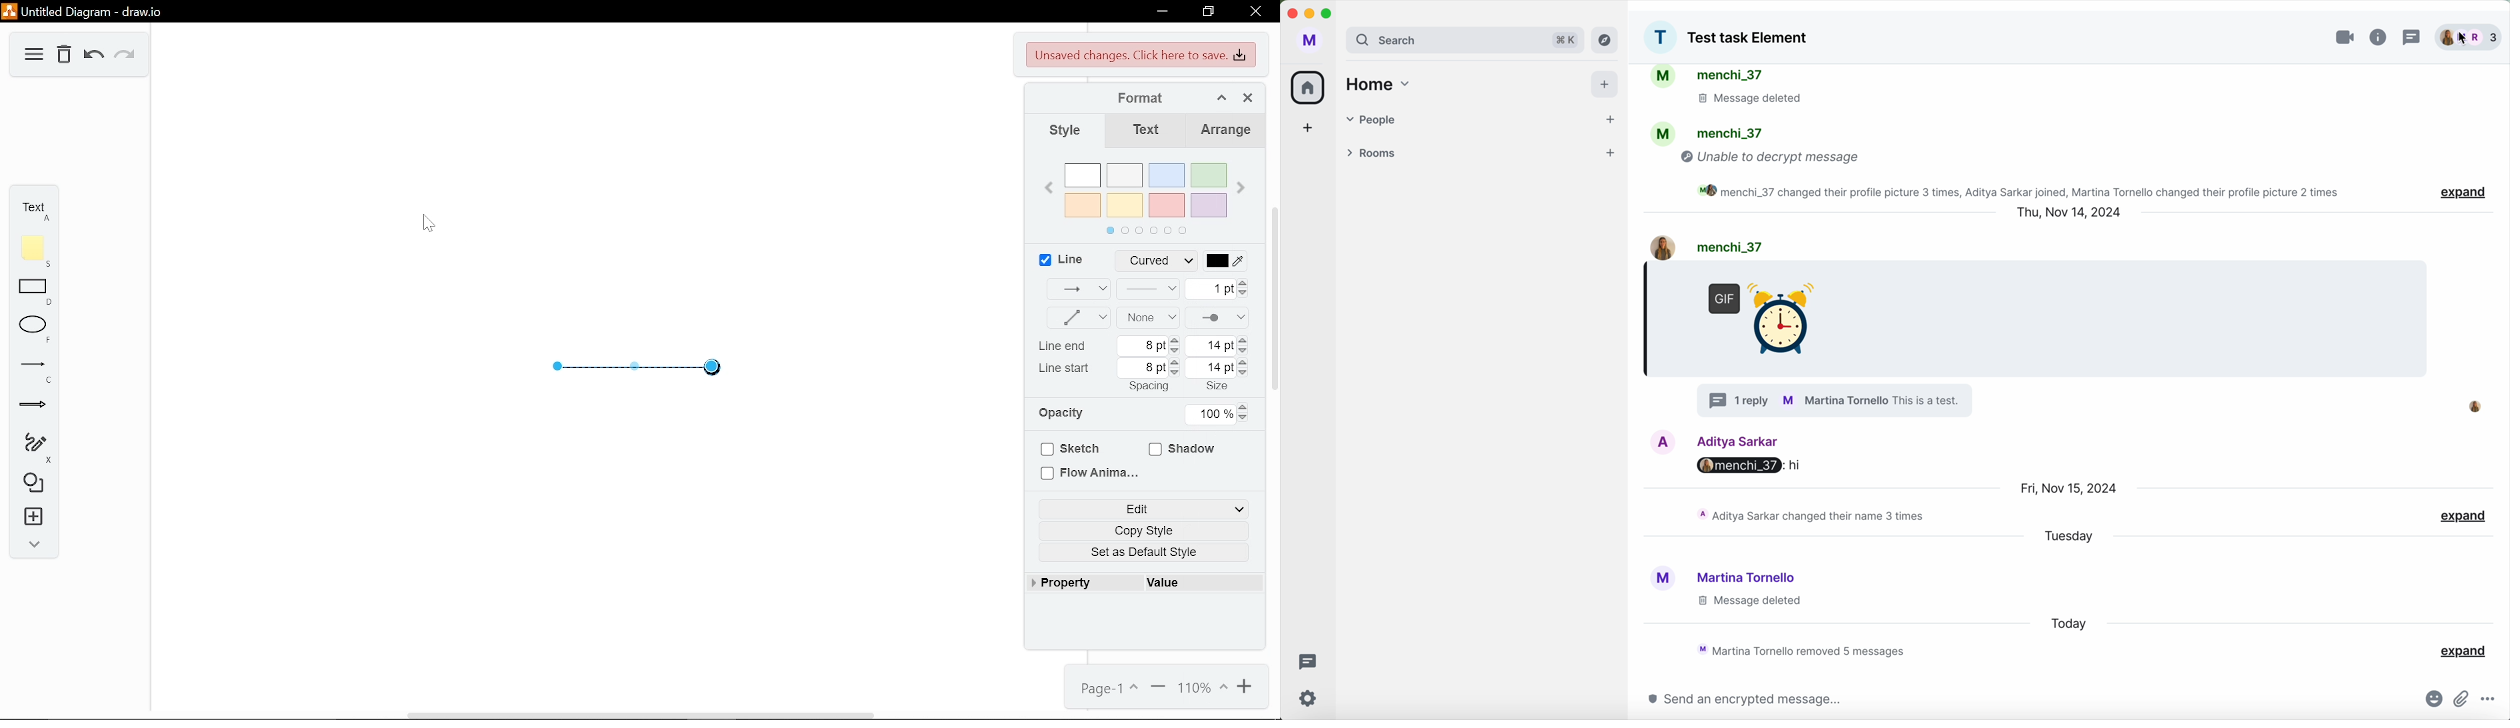 The width and height of the screenshot is (2520, 728). Describe the element at coordinates (1218, 318) in the screenshot. I see `Line end` at that location.